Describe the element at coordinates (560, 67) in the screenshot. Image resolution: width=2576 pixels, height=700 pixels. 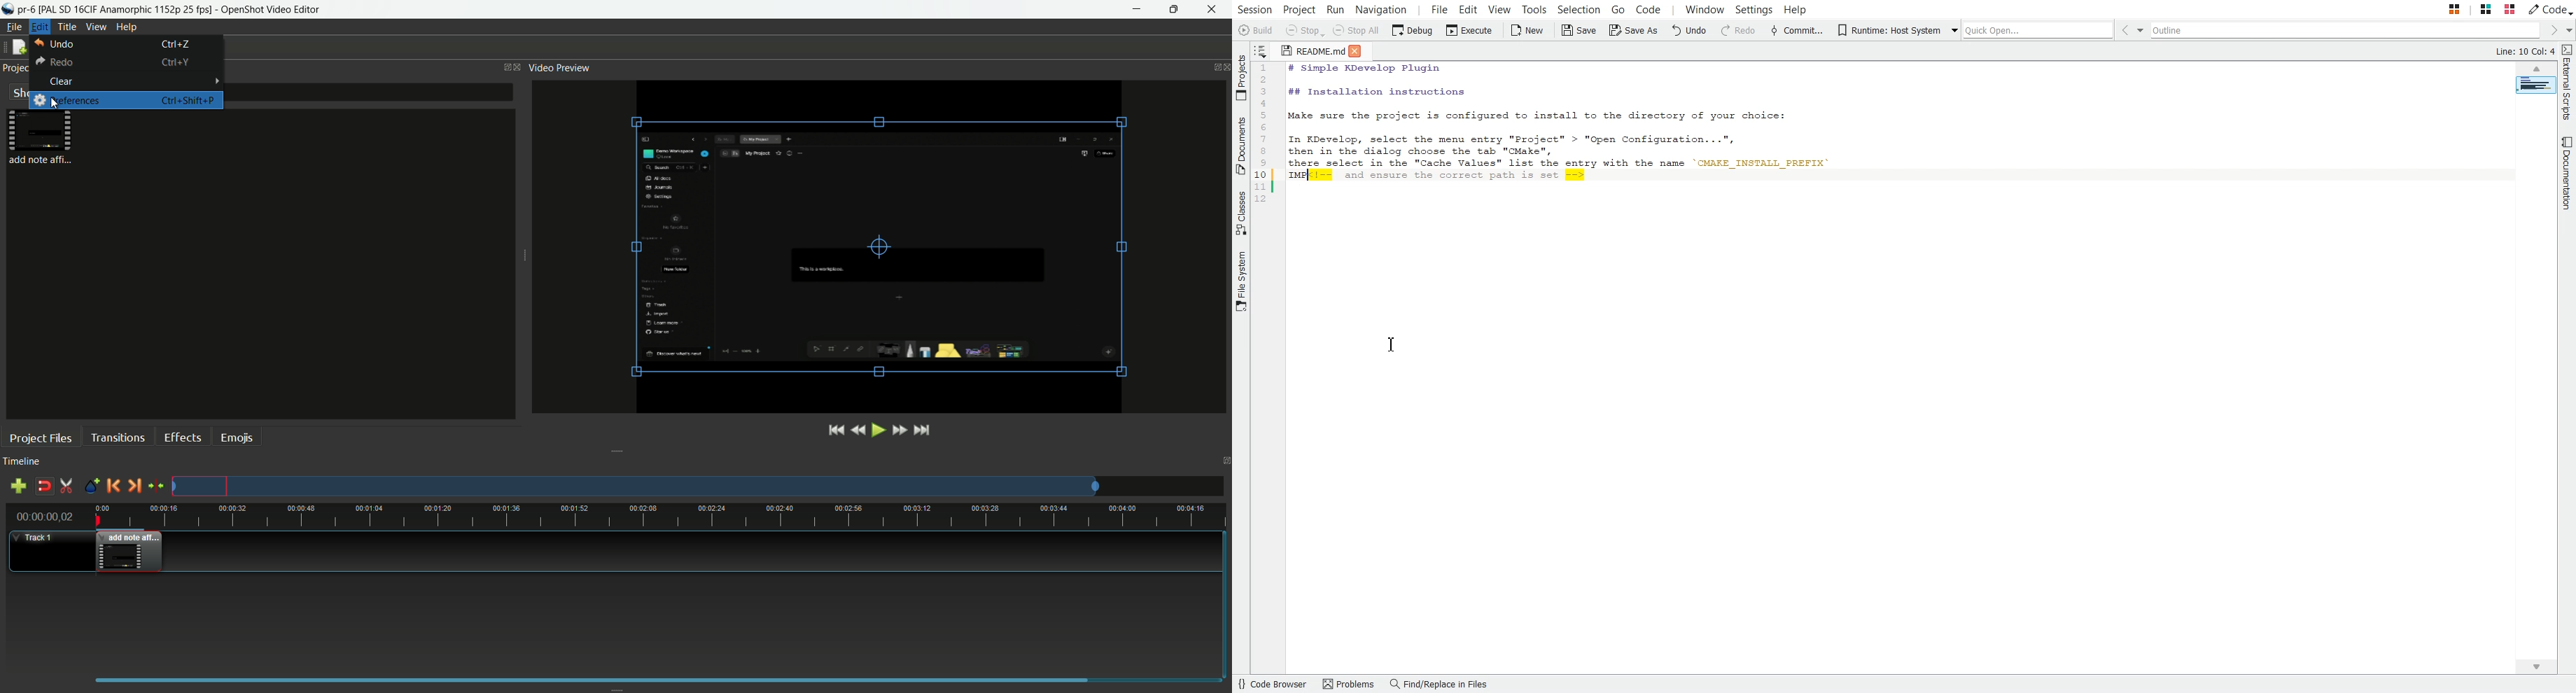
I see `video preview` at that location.